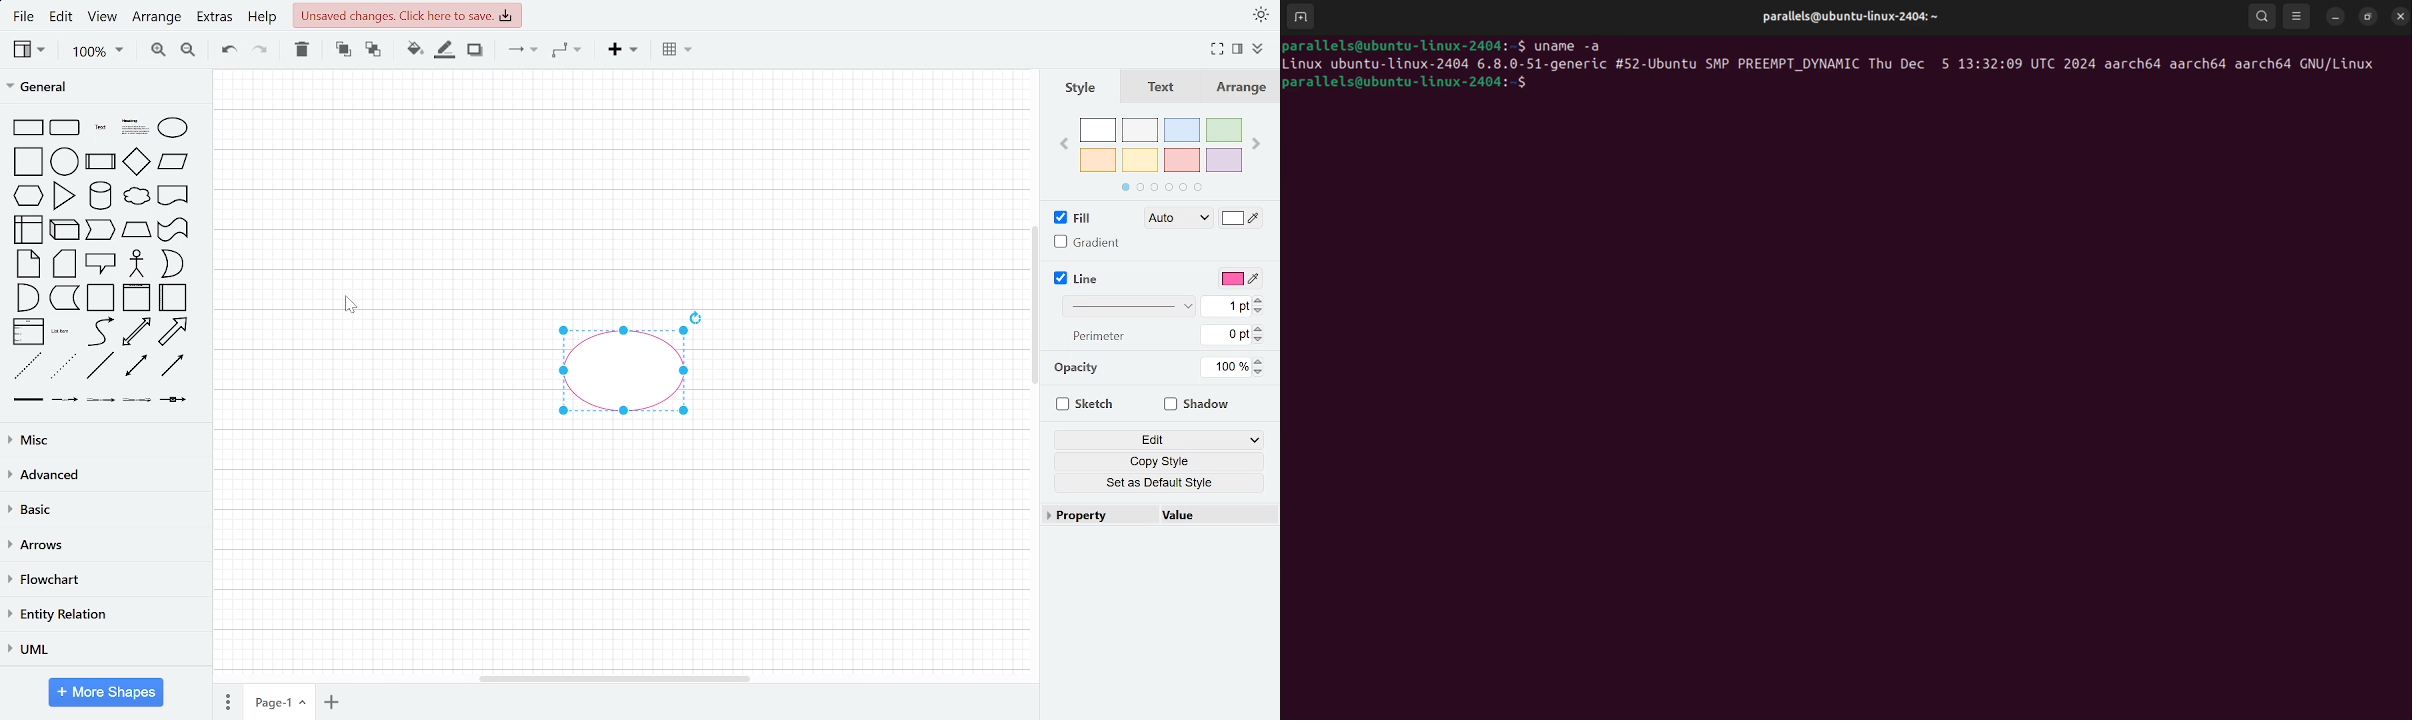 This screenshot has height=728, width=2436. I want to click on diamond, so click(138, 163).